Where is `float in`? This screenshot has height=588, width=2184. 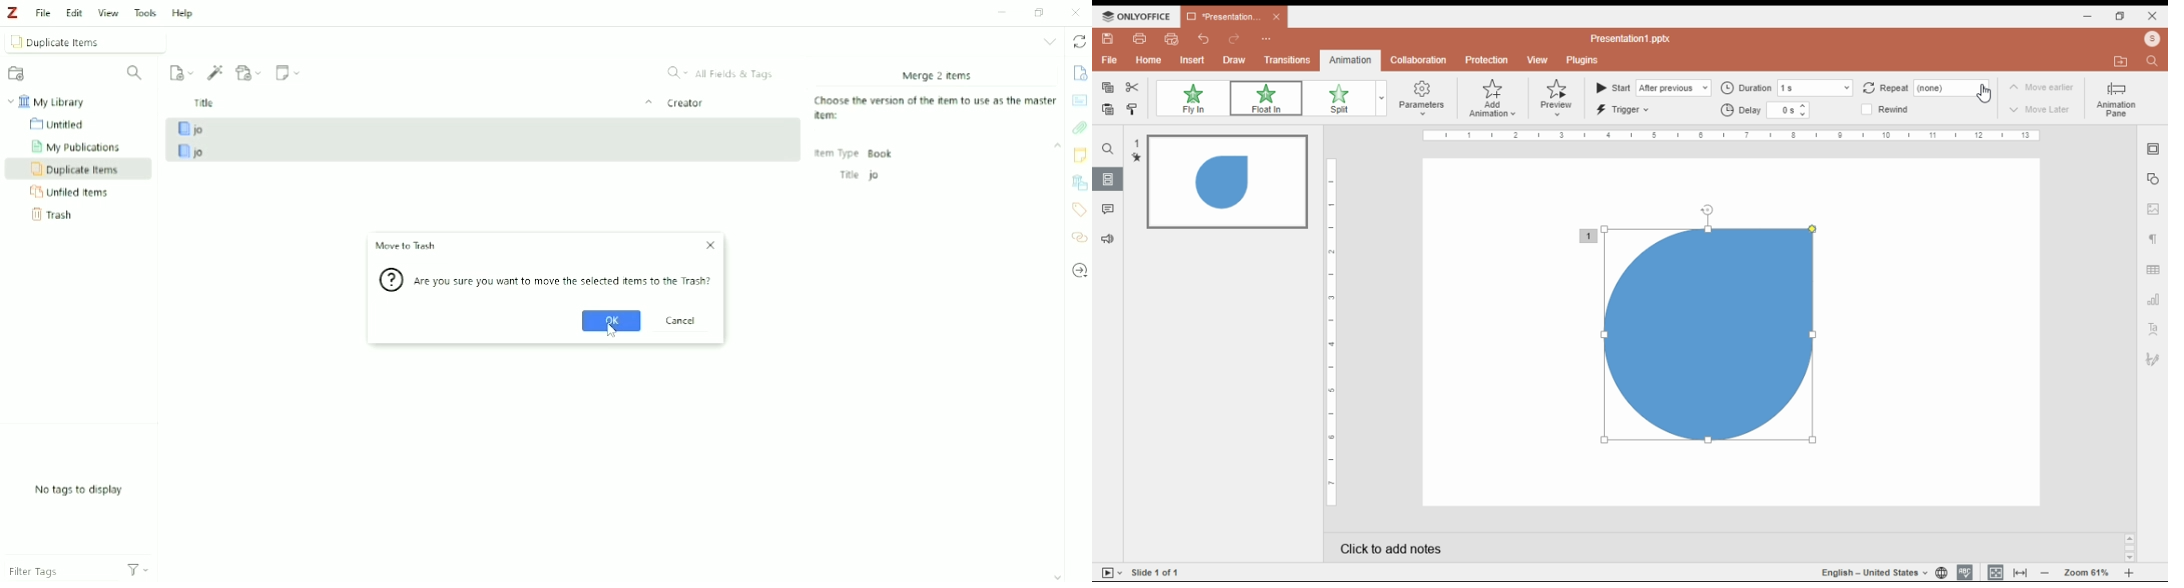 float in is located at coordinates (1265, 99).